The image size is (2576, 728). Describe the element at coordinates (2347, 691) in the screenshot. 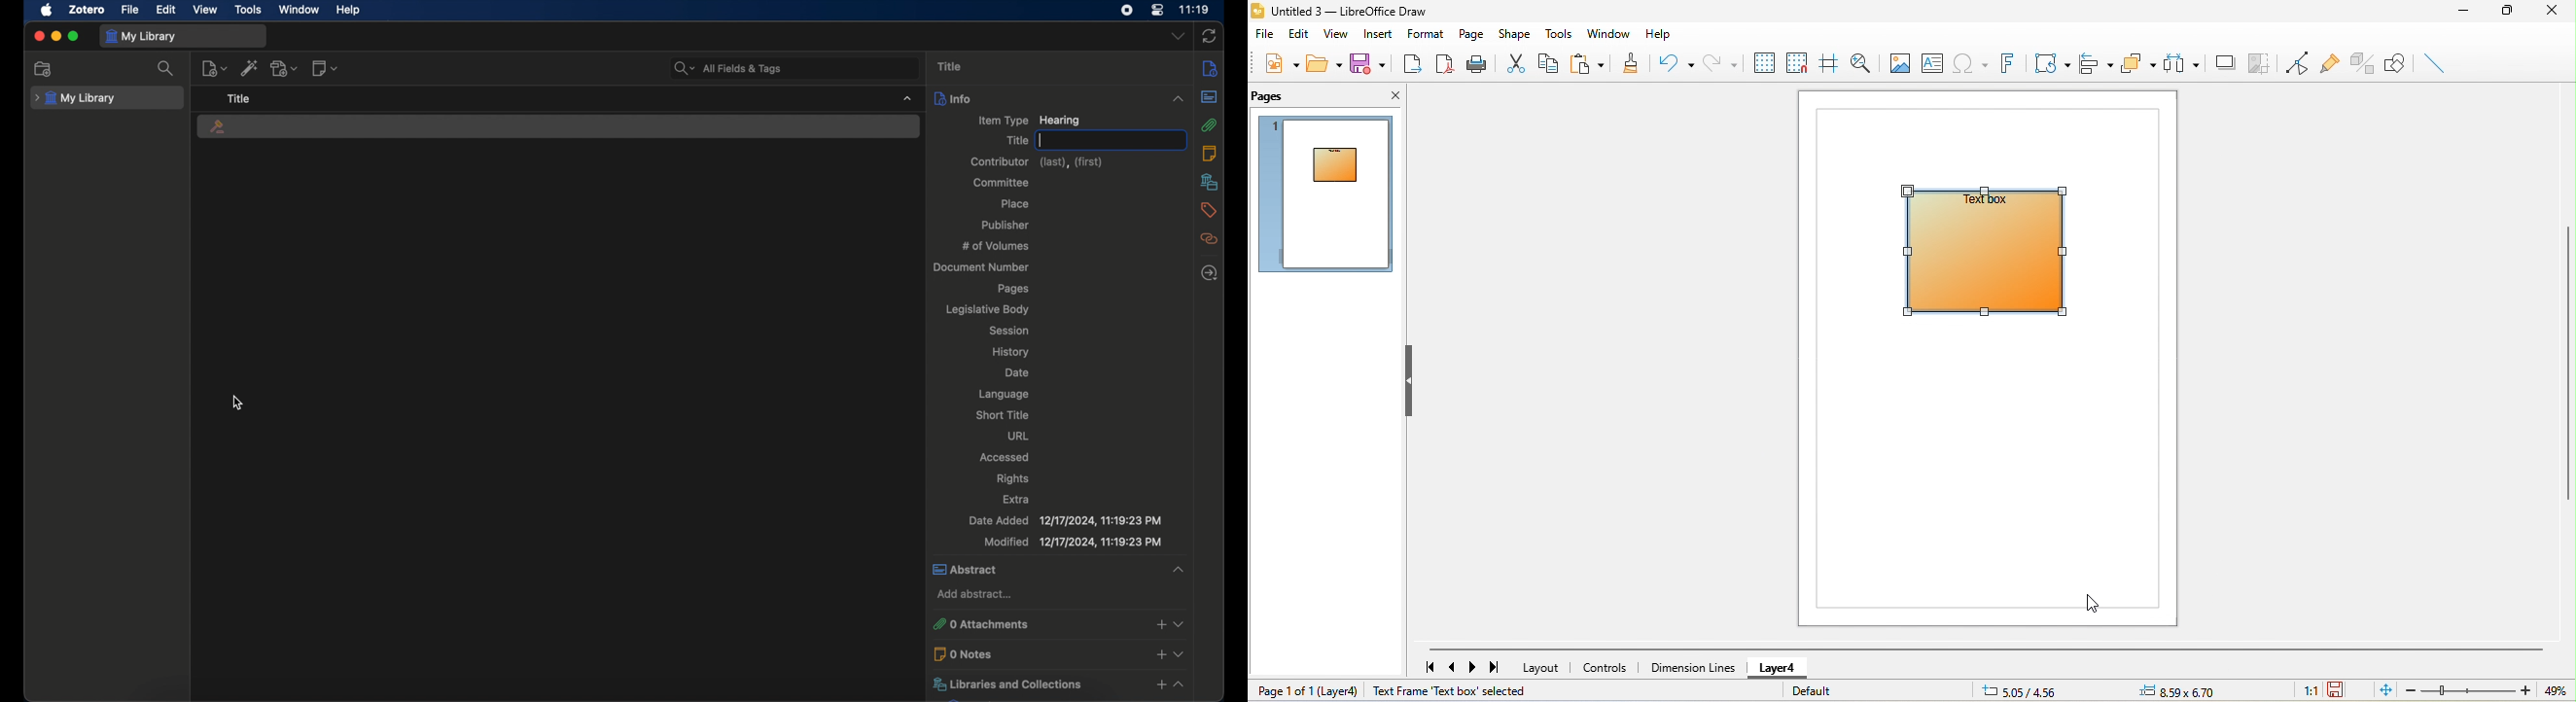

I see `the document has not been modified since the last save` at that location.